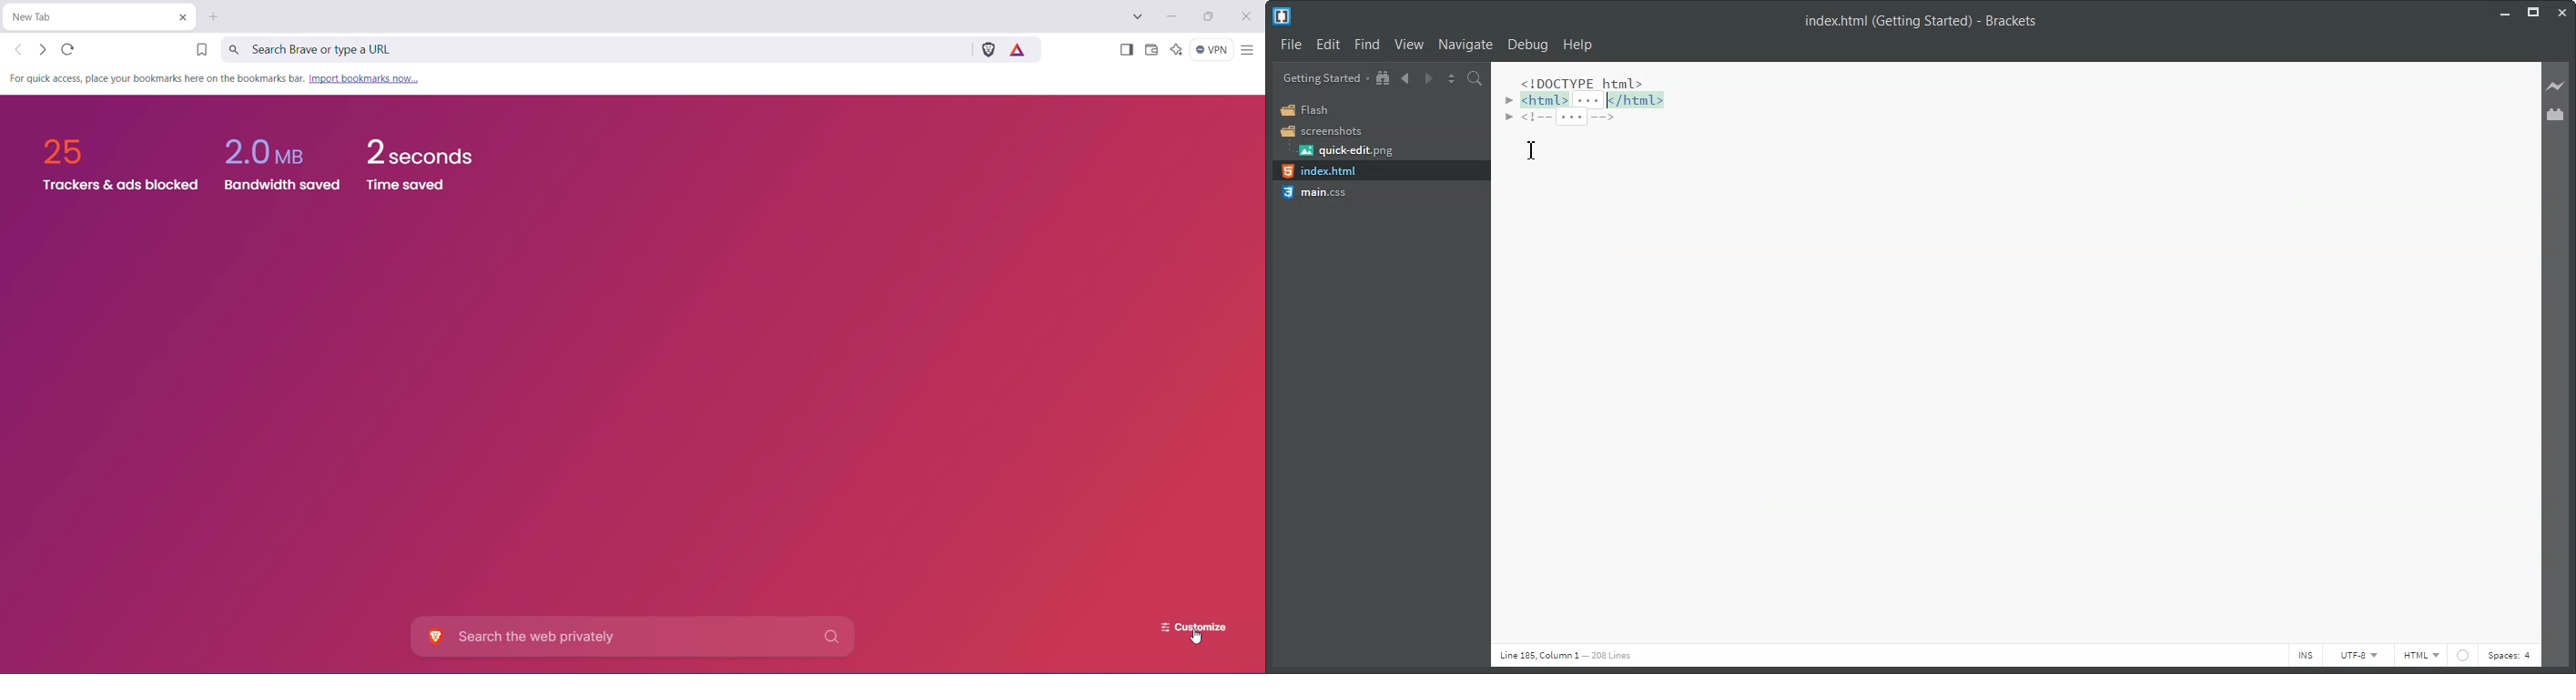 Image resolution: width=2576 pixels, height=700 pixels. I want to click on Customize, so click(1184, 623).